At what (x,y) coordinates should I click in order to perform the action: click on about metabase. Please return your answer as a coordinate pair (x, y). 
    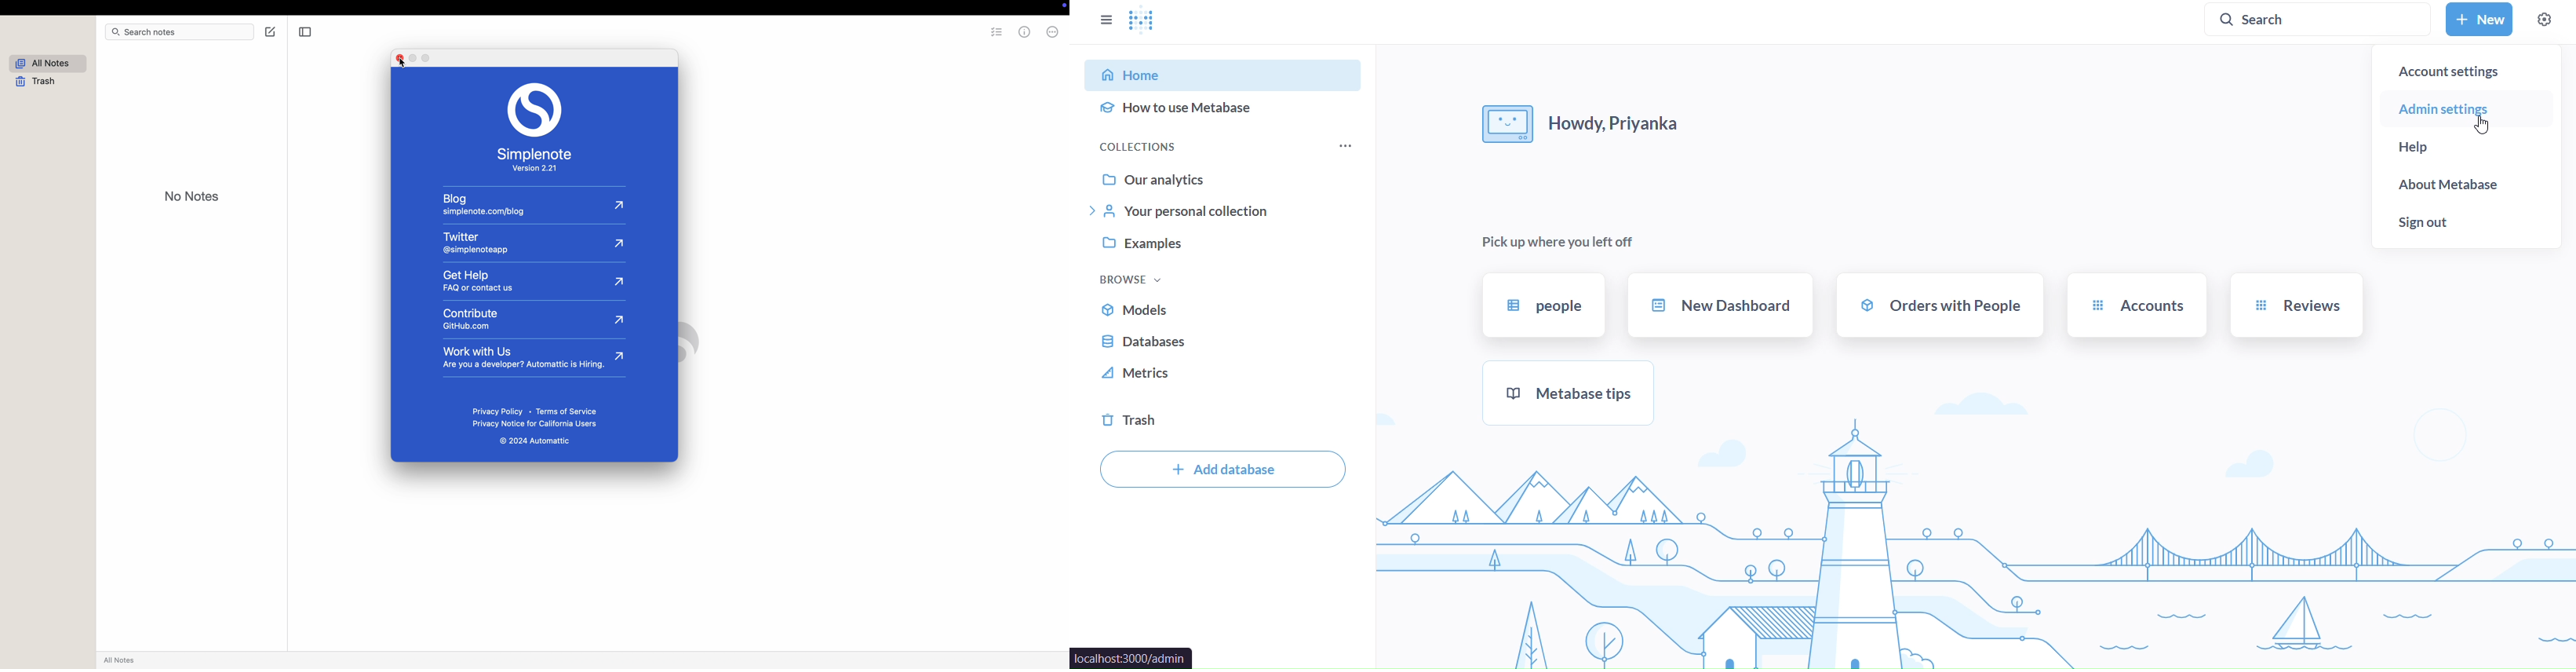
    Looking at the image, I should click on (2466, 185).